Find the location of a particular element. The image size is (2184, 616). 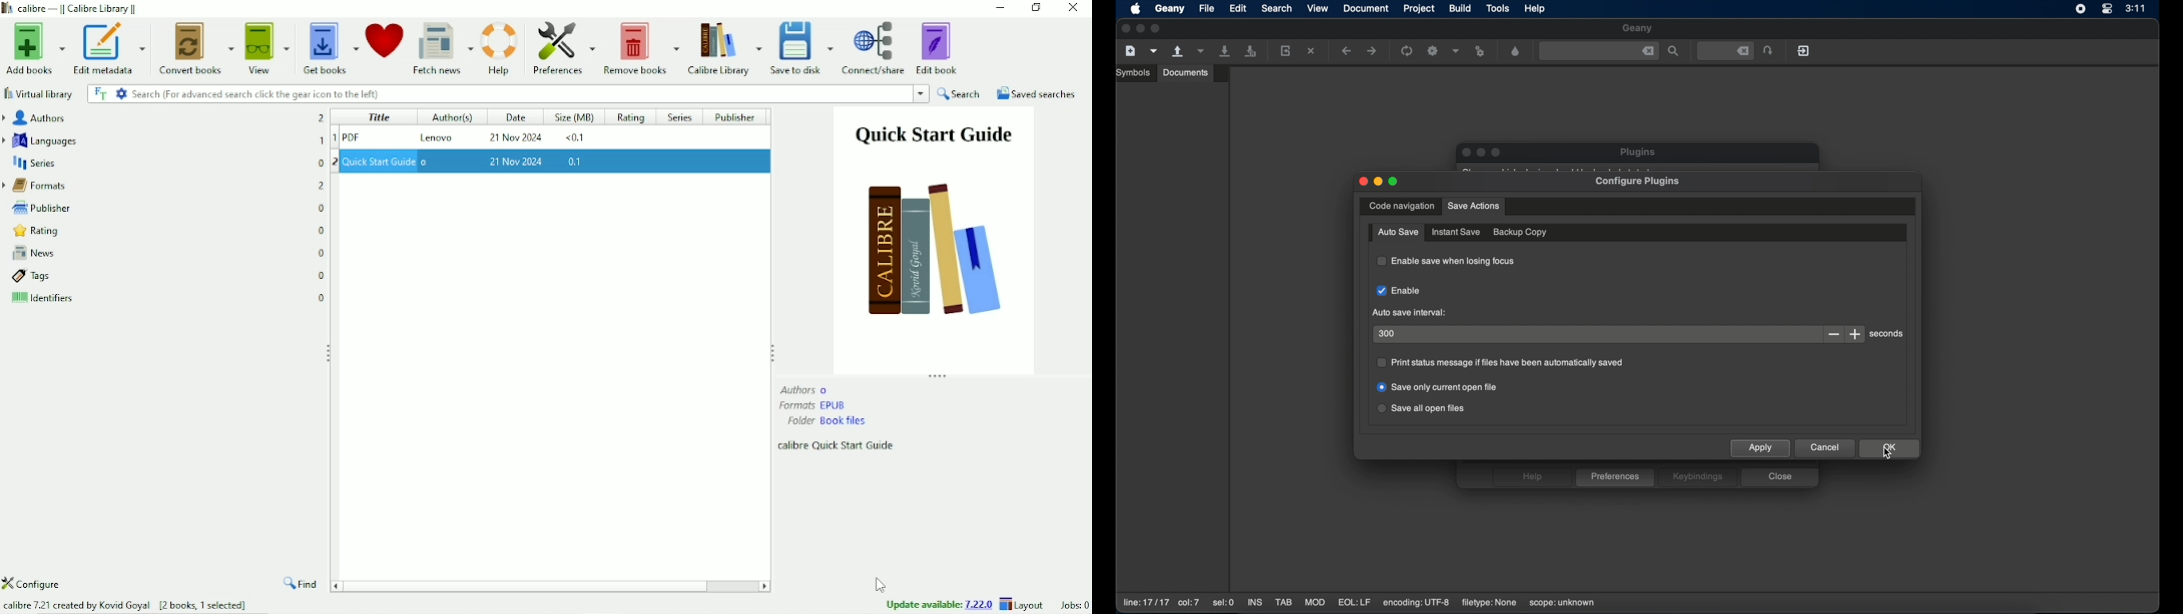

o is located at coordinates (432, 162).